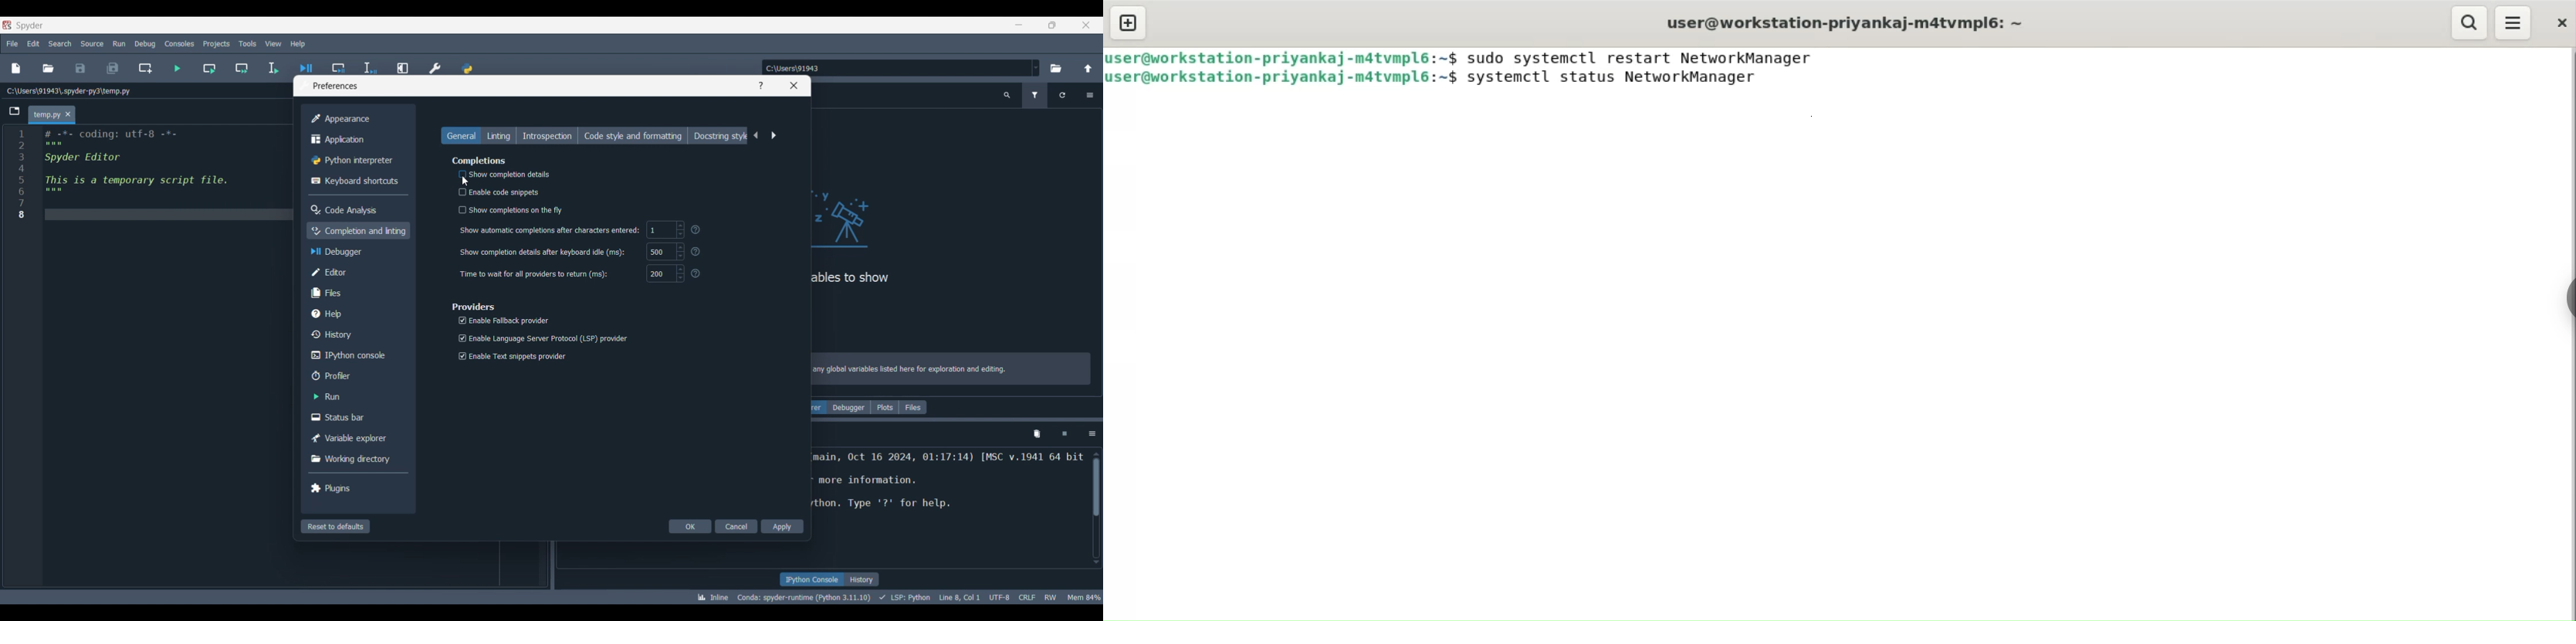 Image resolution: width=2576 pixels, height=644 pixels. What do you see at coordinates (113, 68) in the screenshot?
I see `Save all files` at bounding box center [113, 68].